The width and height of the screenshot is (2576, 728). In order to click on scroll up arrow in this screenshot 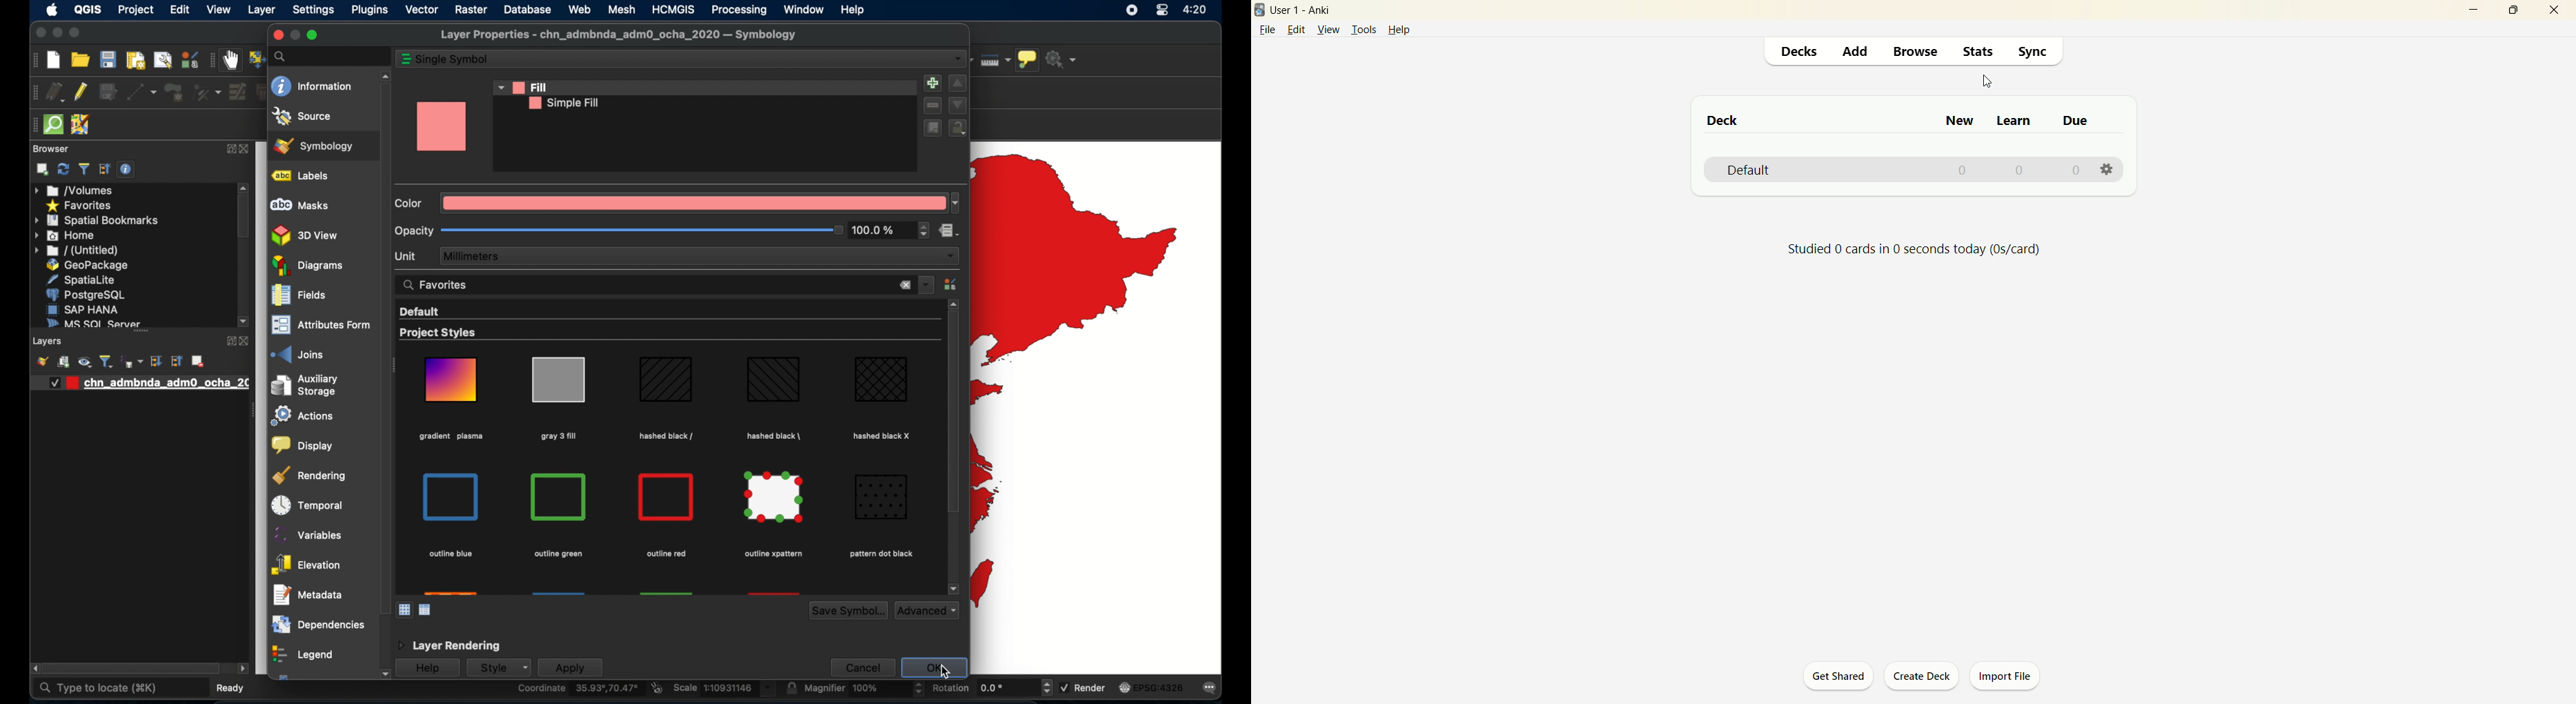, I will do `click(244, 186)`.